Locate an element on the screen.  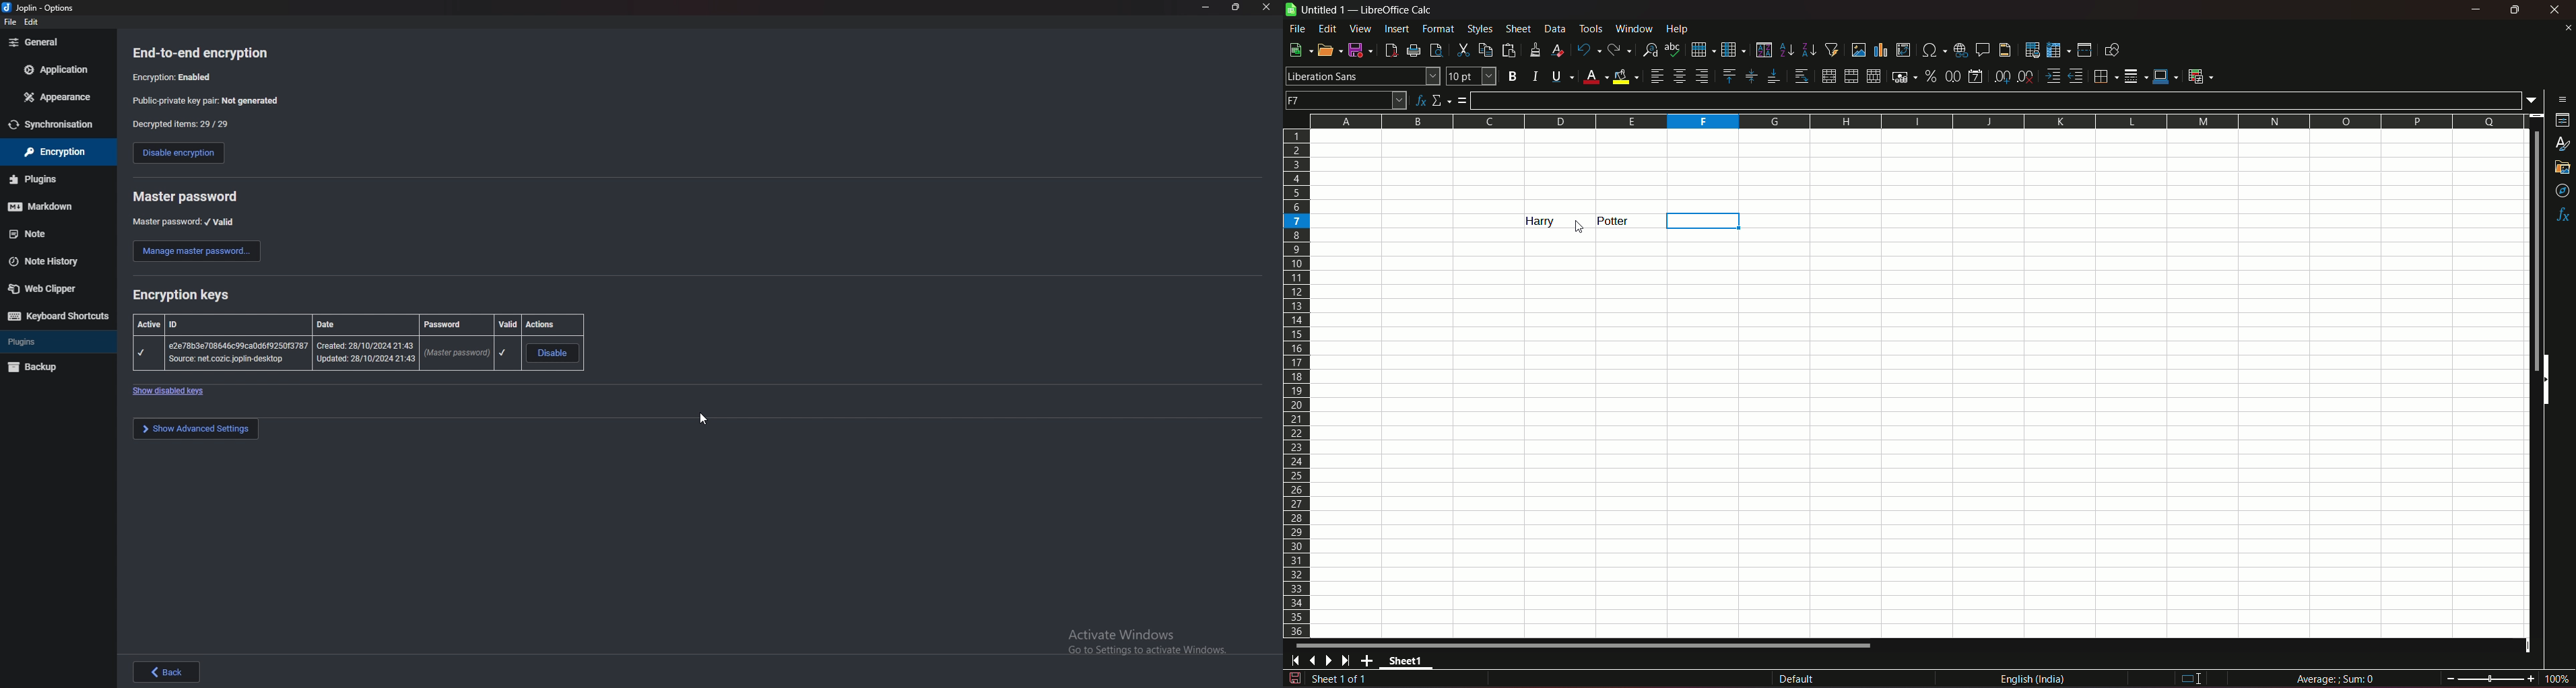
 is located at coordinates (49, 125).